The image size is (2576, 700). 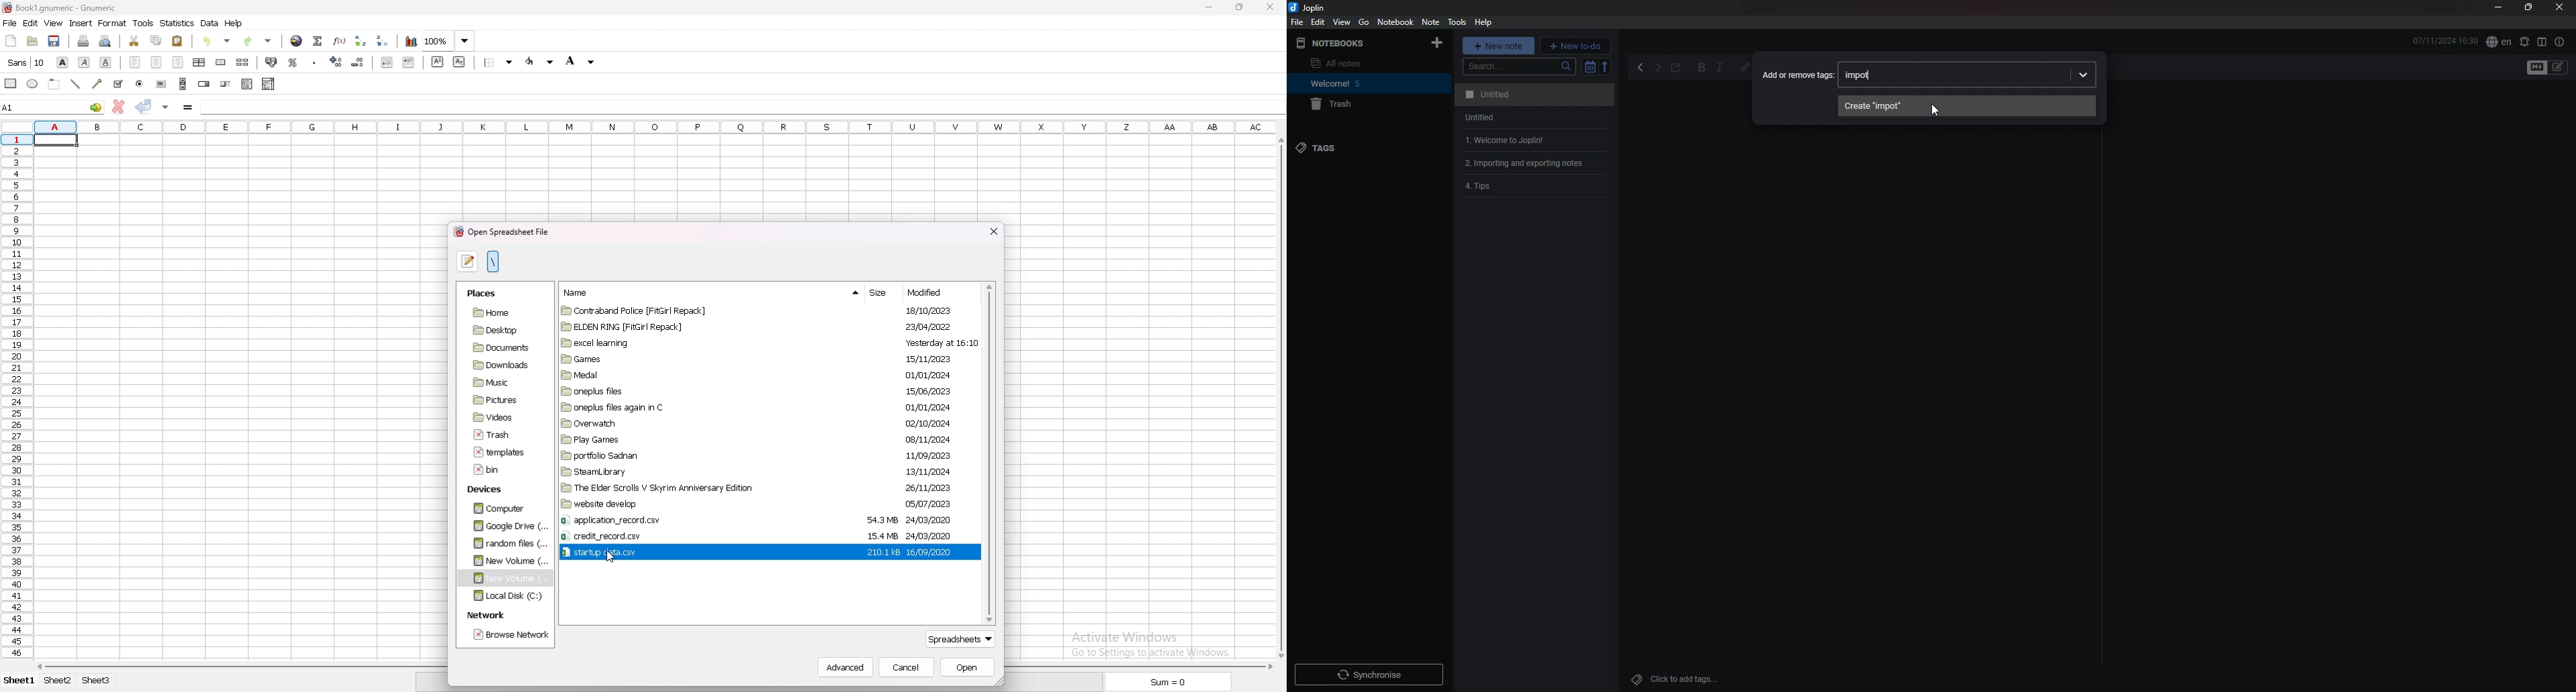 What do you see at coordinates (2559, 8) in the screenshot?
I see `close` at bounding box center [2559, 8].